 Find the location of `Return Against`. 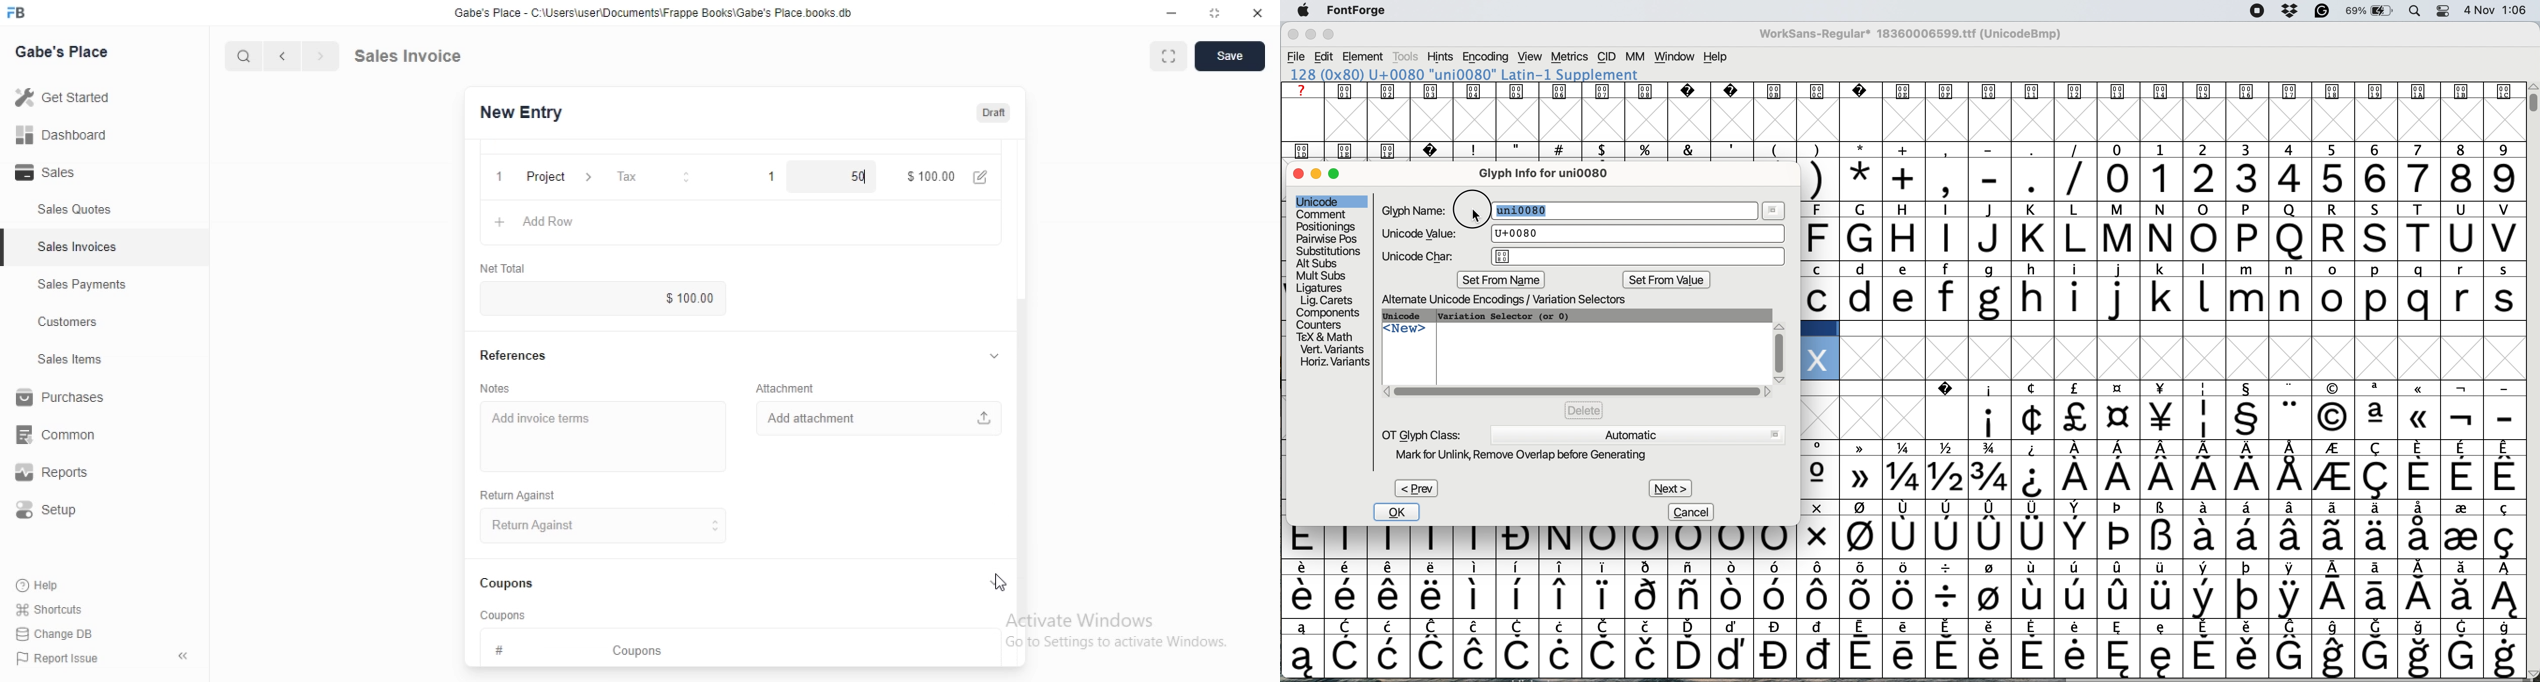

Return Against is located at coordinates (523, 495).